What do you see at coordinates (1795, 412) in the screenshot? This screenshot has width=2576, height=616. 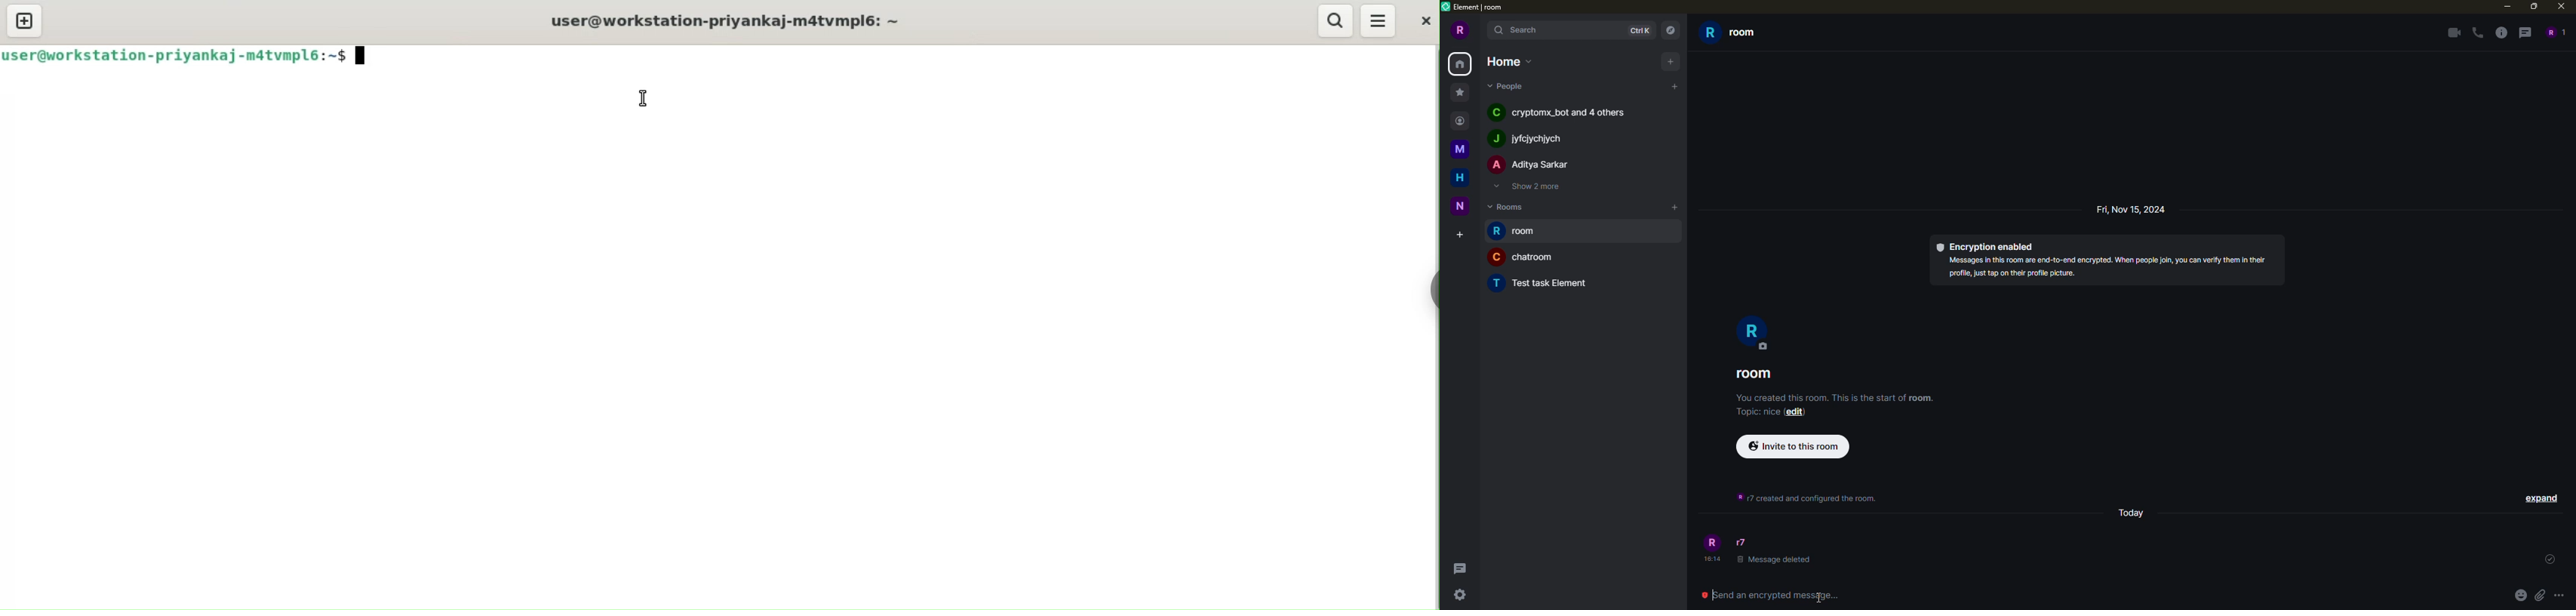 I see `edit` at bounding box center [1795, 412].